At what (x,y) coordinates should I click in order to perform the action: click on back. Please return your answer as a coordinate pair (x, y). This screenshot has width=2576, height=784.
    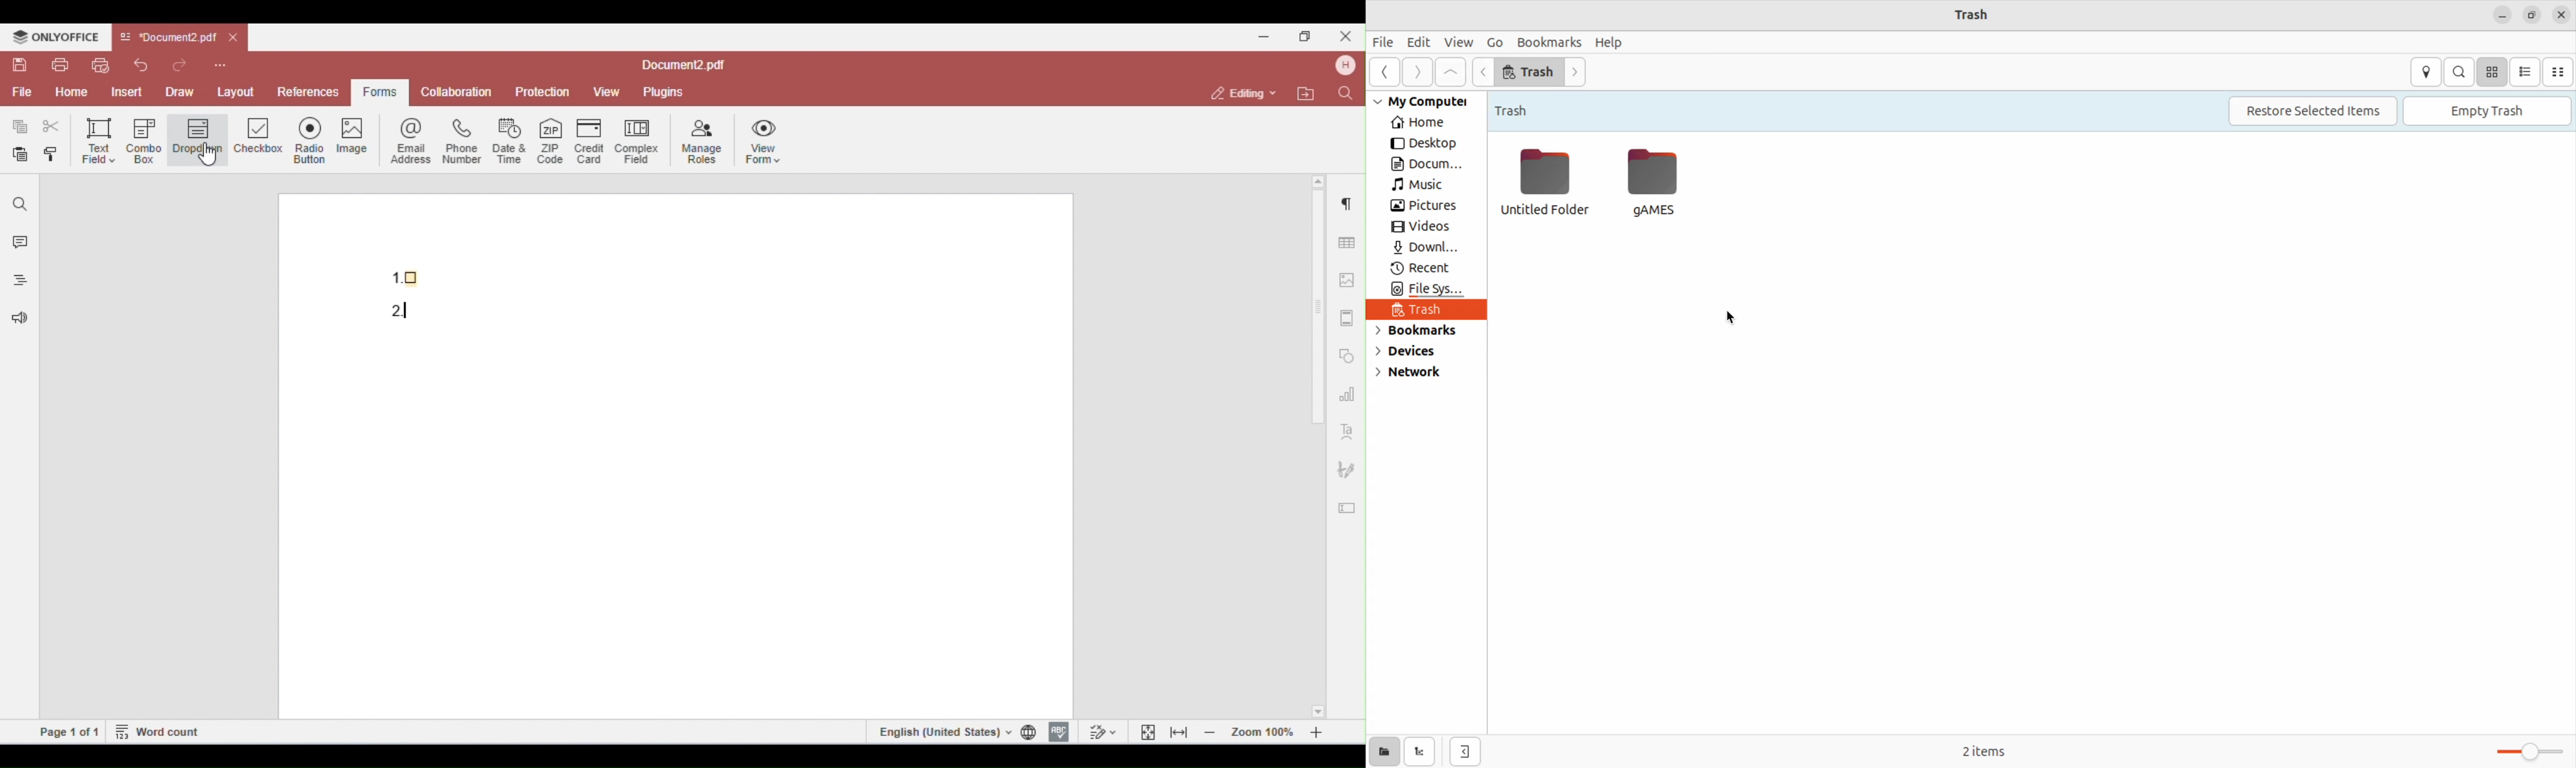
    Looking at the image, I should click on (1382, 74).